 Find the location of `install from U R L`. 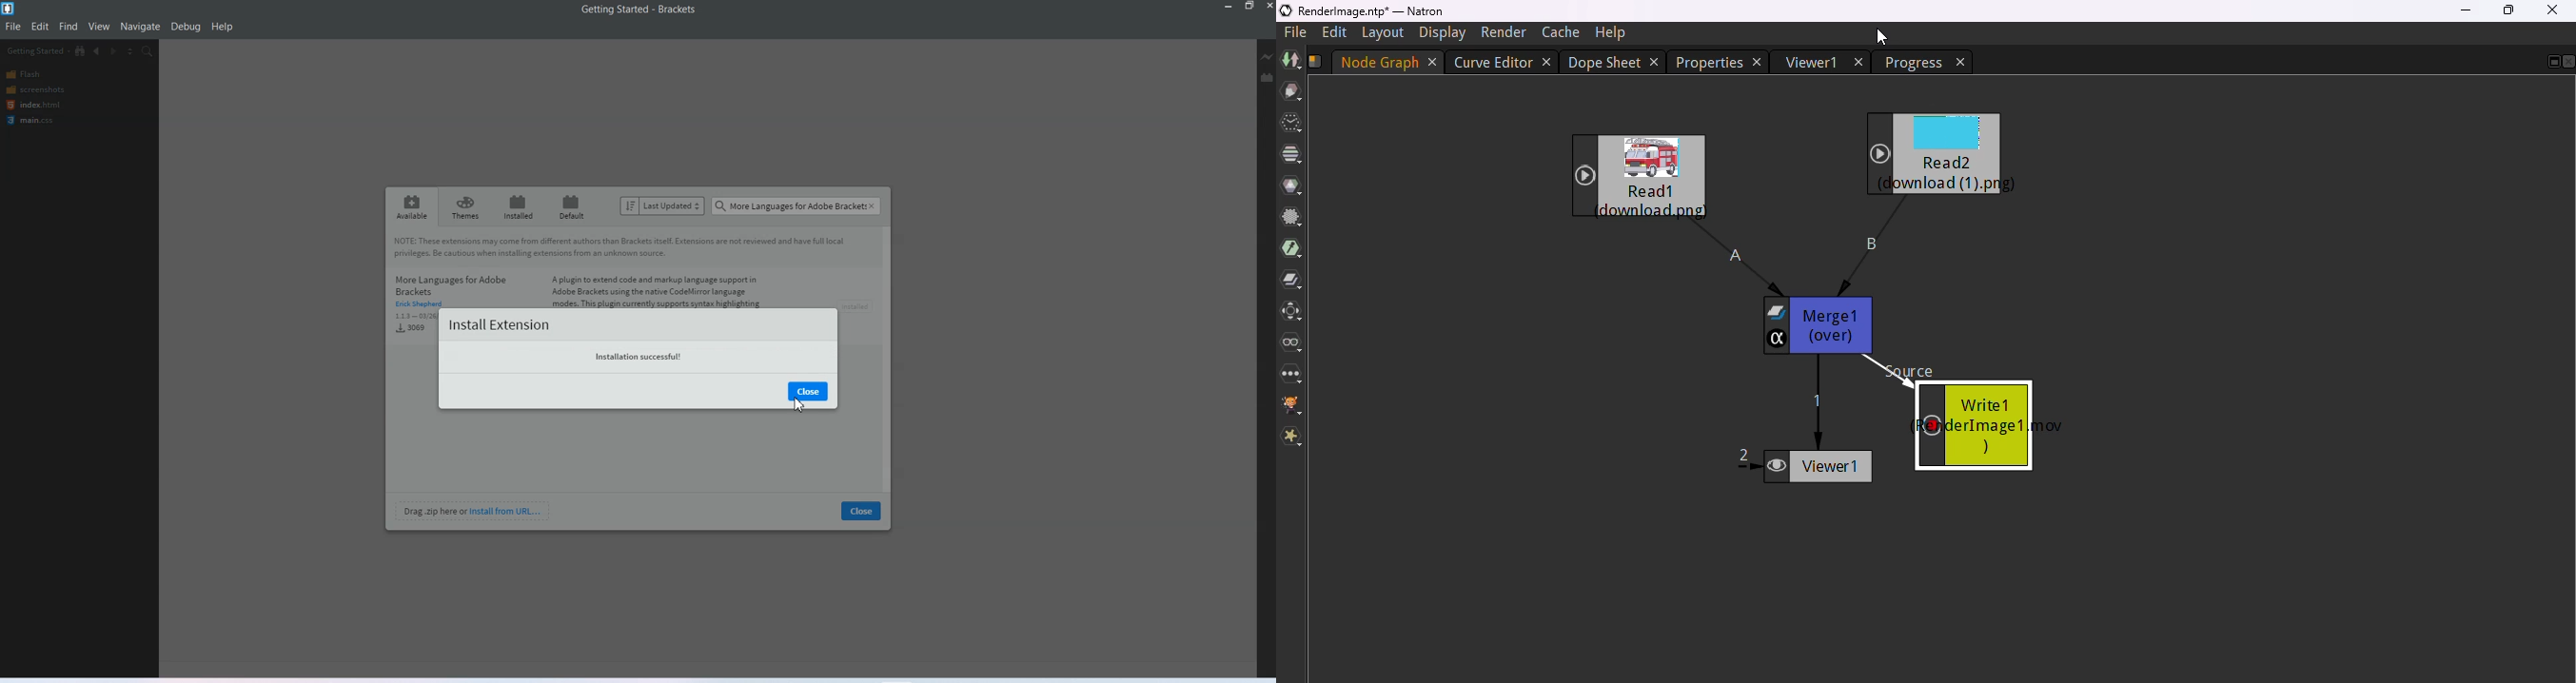

install from U R L is located at coordinates (506, 510).